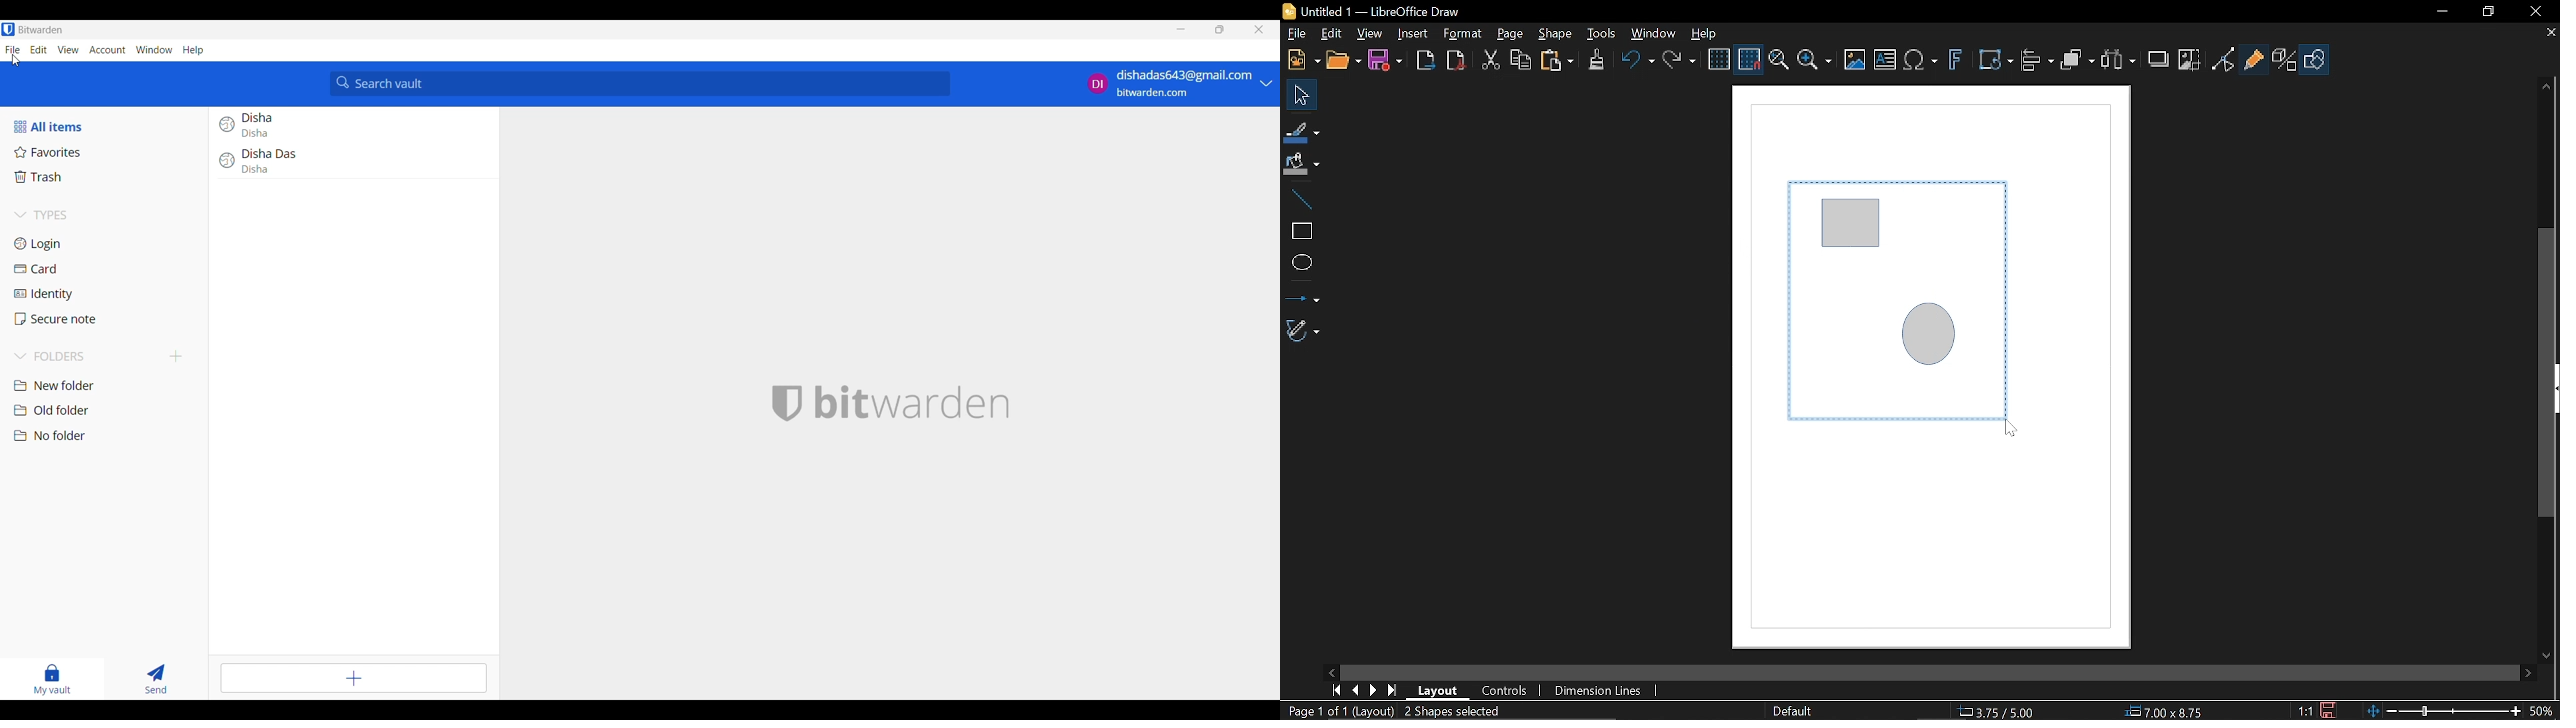 The height and width of the screenshot is (728, 2576). I want to click on Selected diagram, so click(1910, 321).